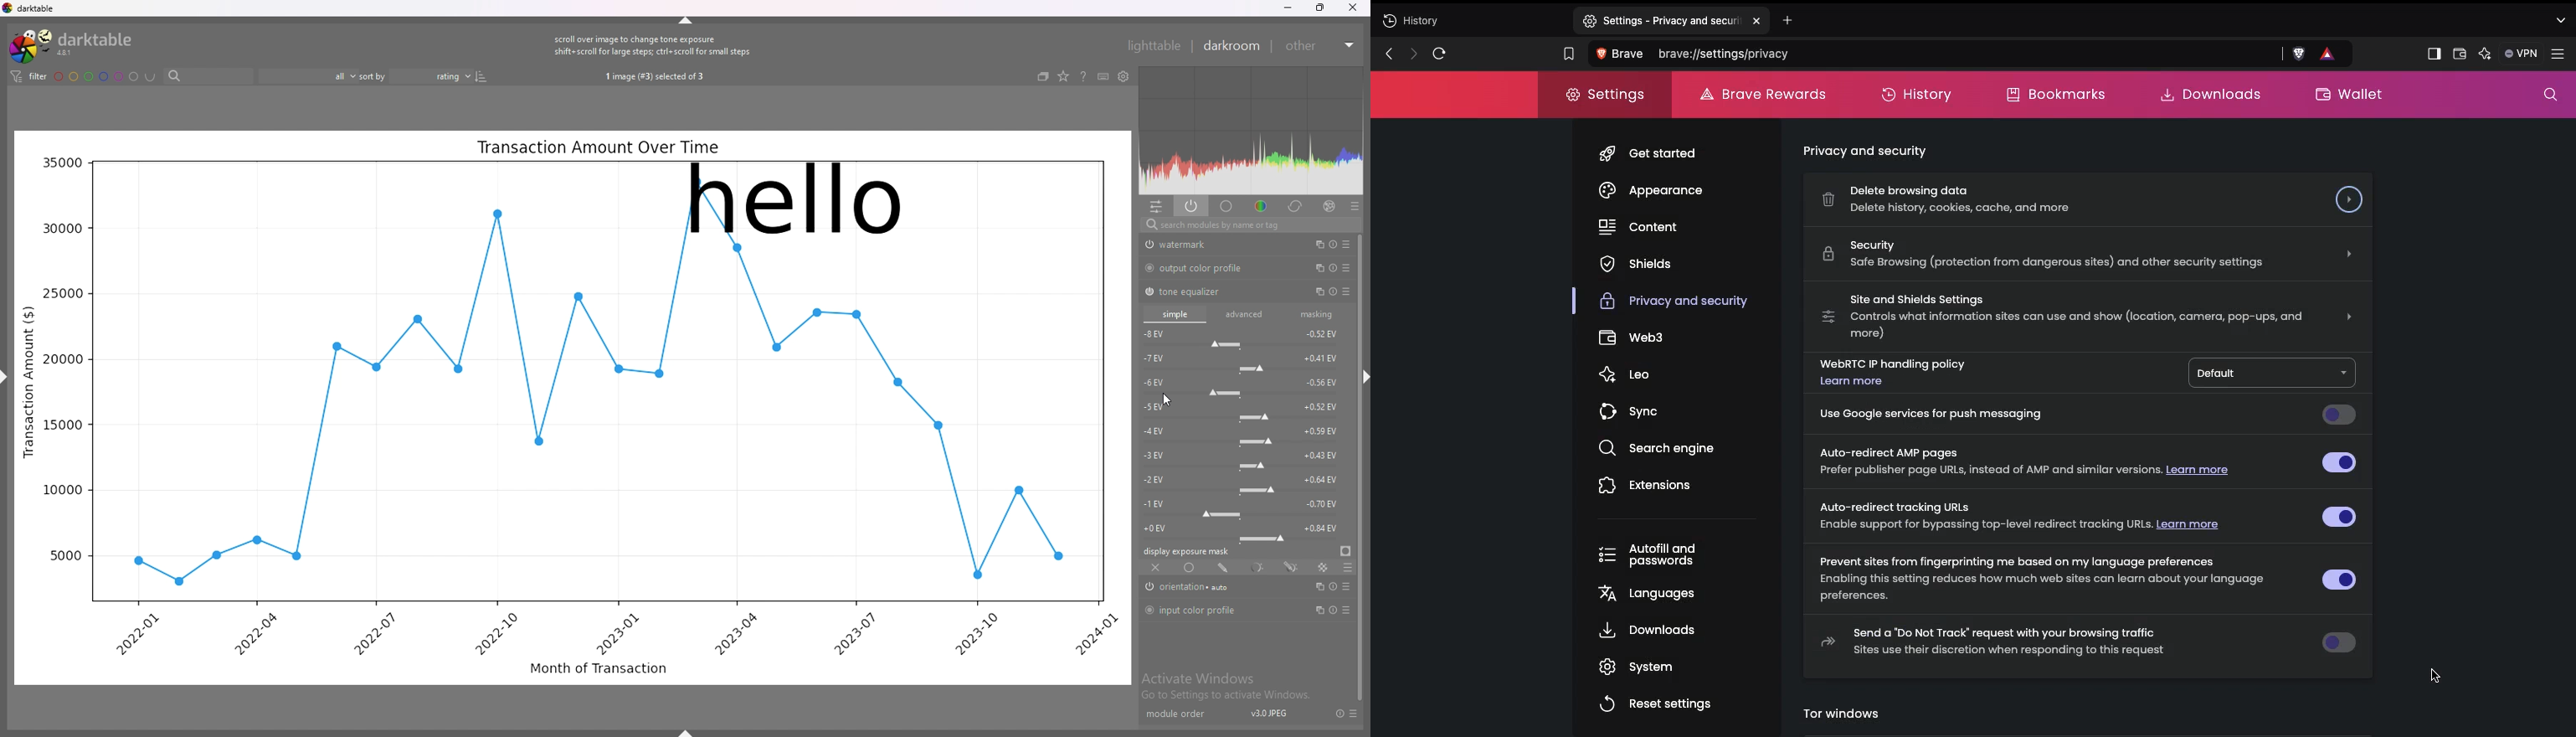 The width and height of the screenshot is (2576, 756). Describe the element at coordinates (64, 555) in the screenshot. I see `5000` at that location.